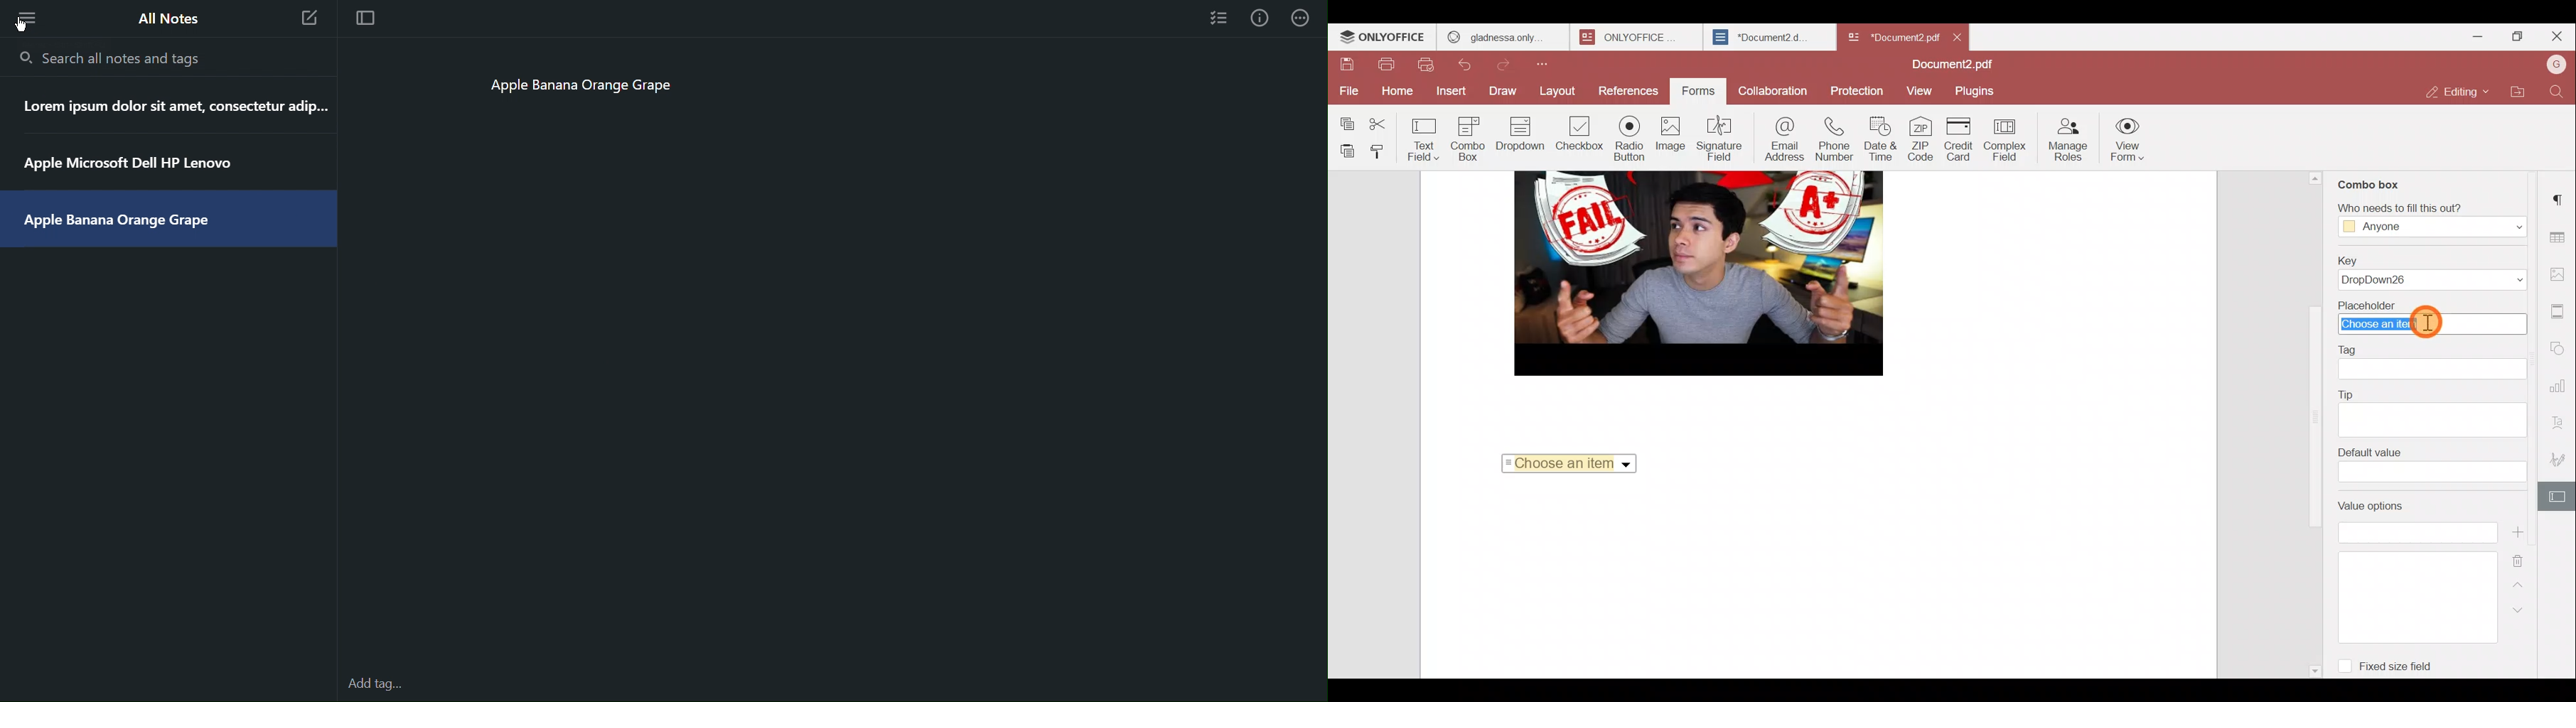  I want to click on Date & time, so click(1881, 141).